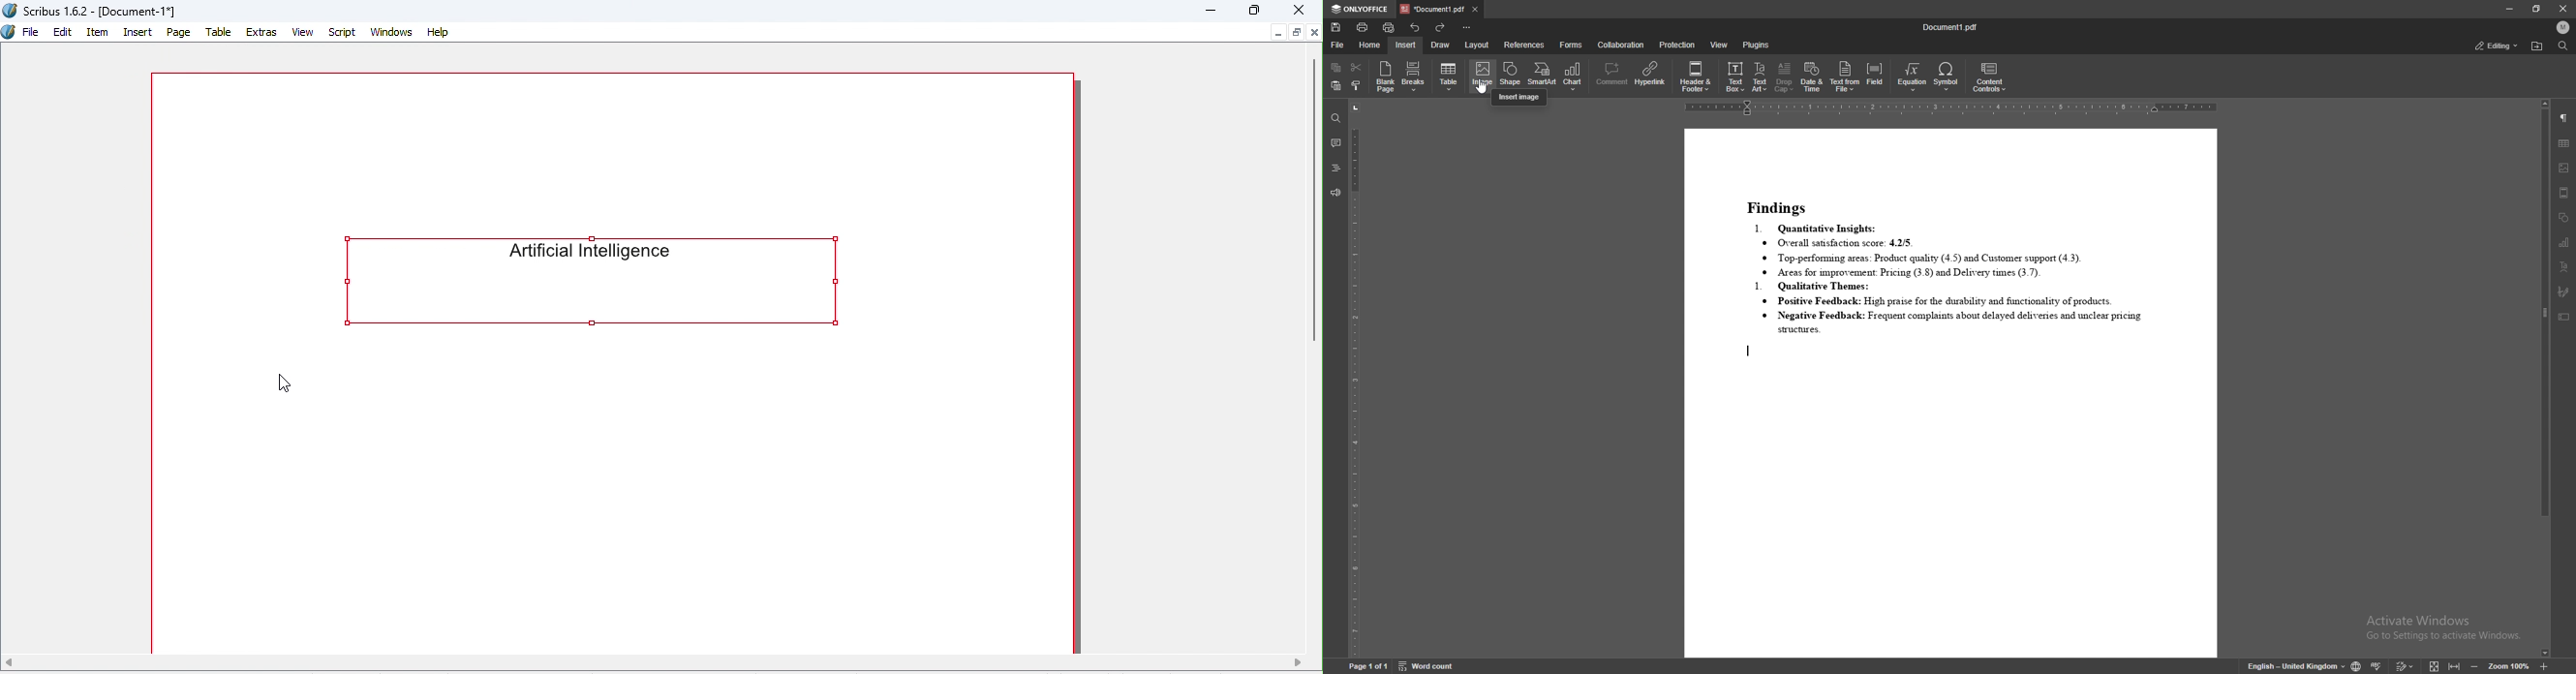 The height and width of the screenshot is (700, 2576). I want to click on text from file, so click(1845, 77).